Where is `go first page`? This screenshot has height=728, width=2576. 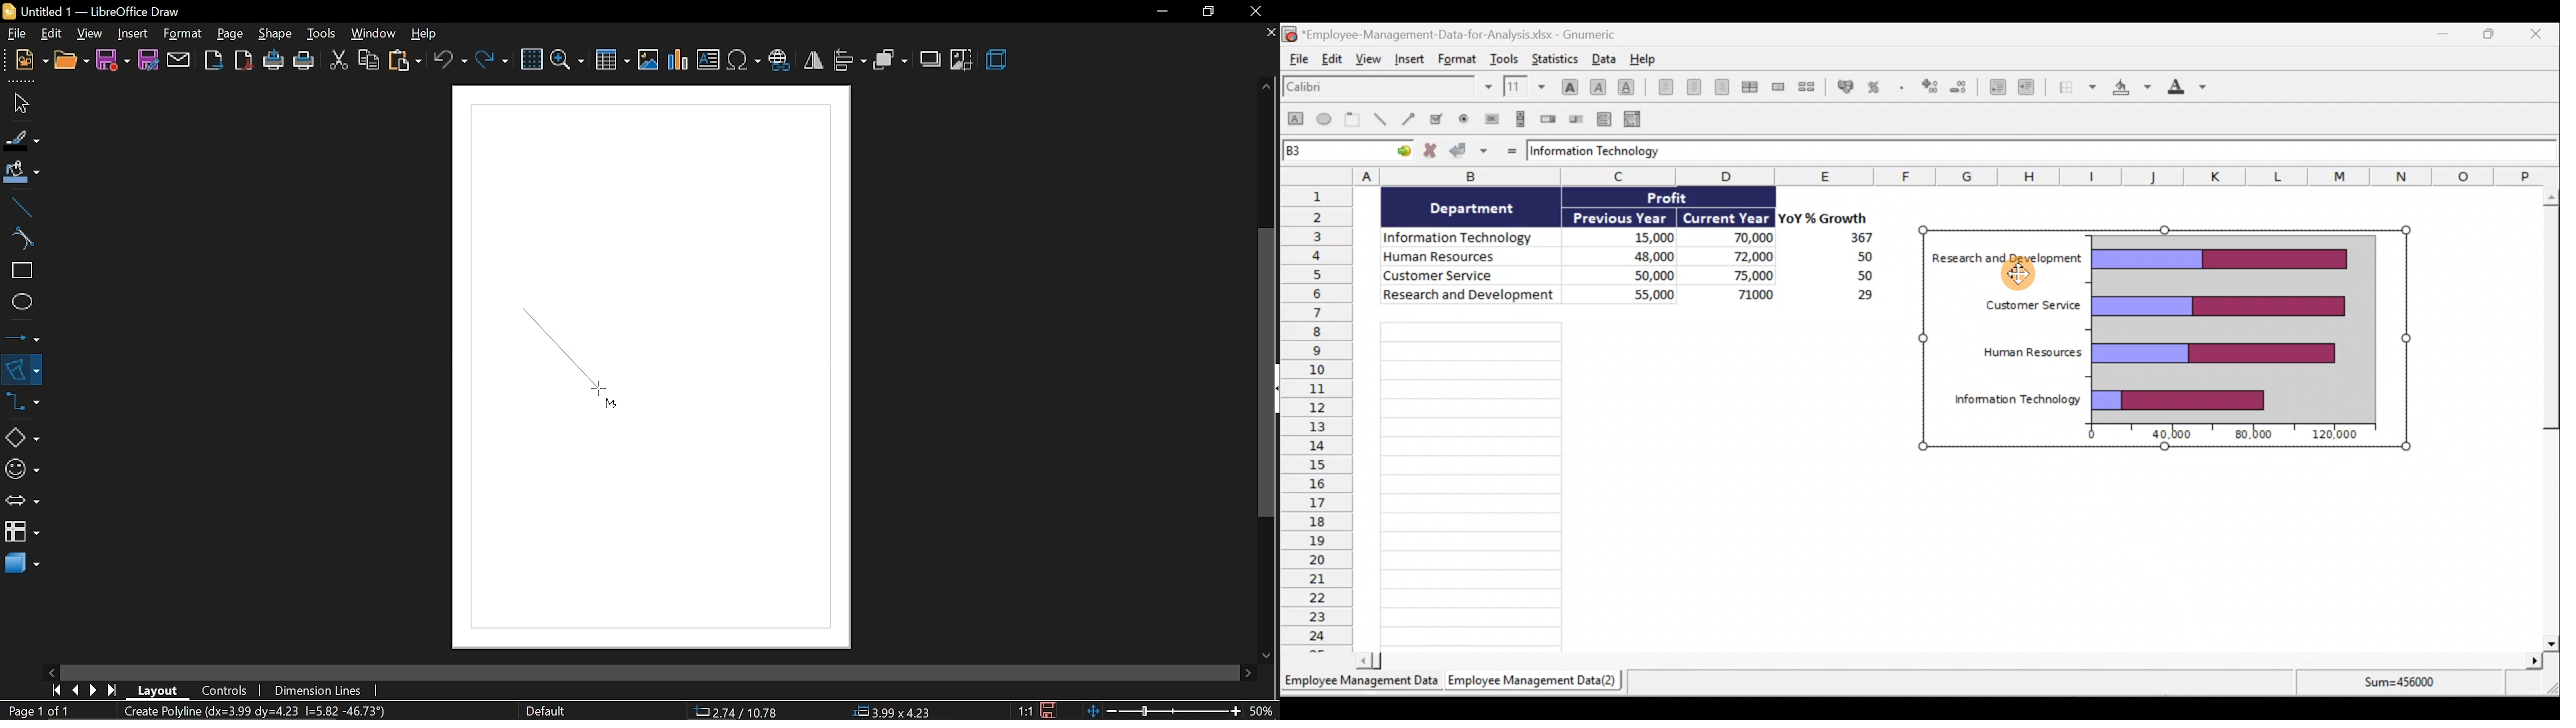
go first page is located at coordinates (56, 690).